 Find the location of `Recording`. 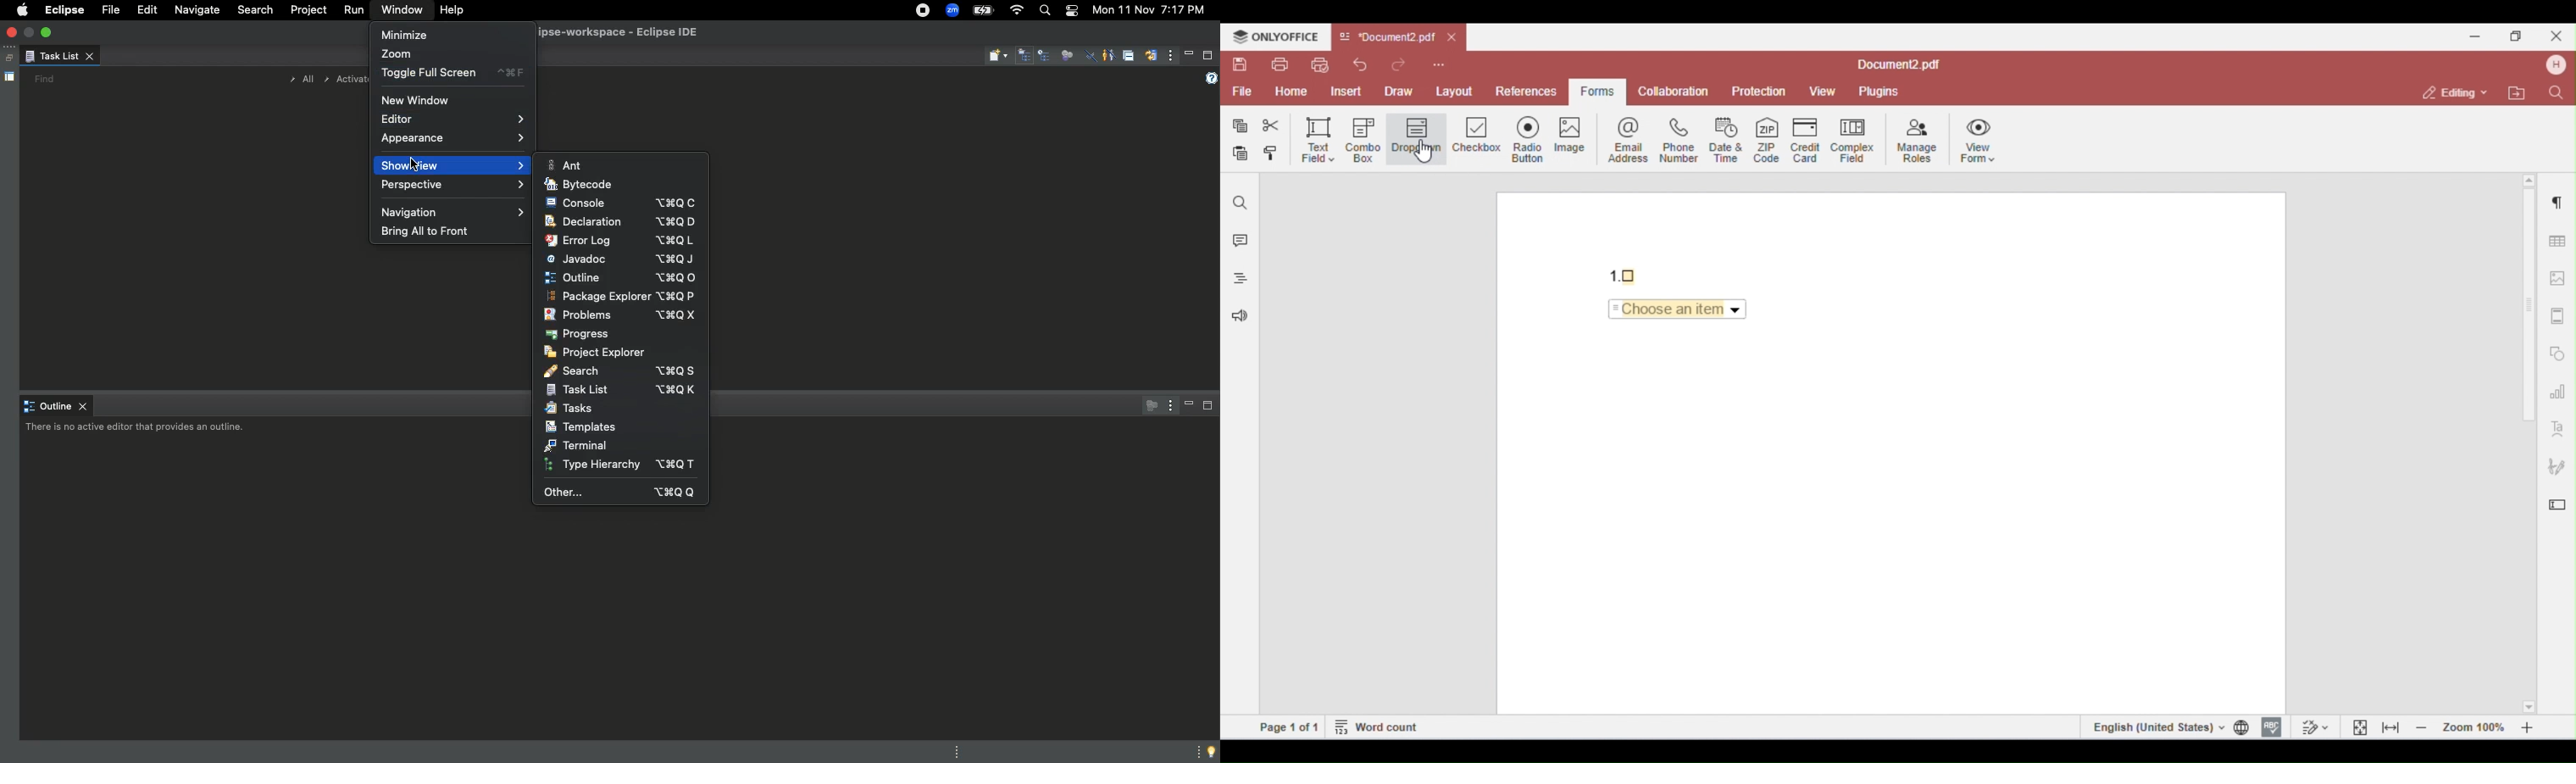

Recording is located at coordinates (922, 12).